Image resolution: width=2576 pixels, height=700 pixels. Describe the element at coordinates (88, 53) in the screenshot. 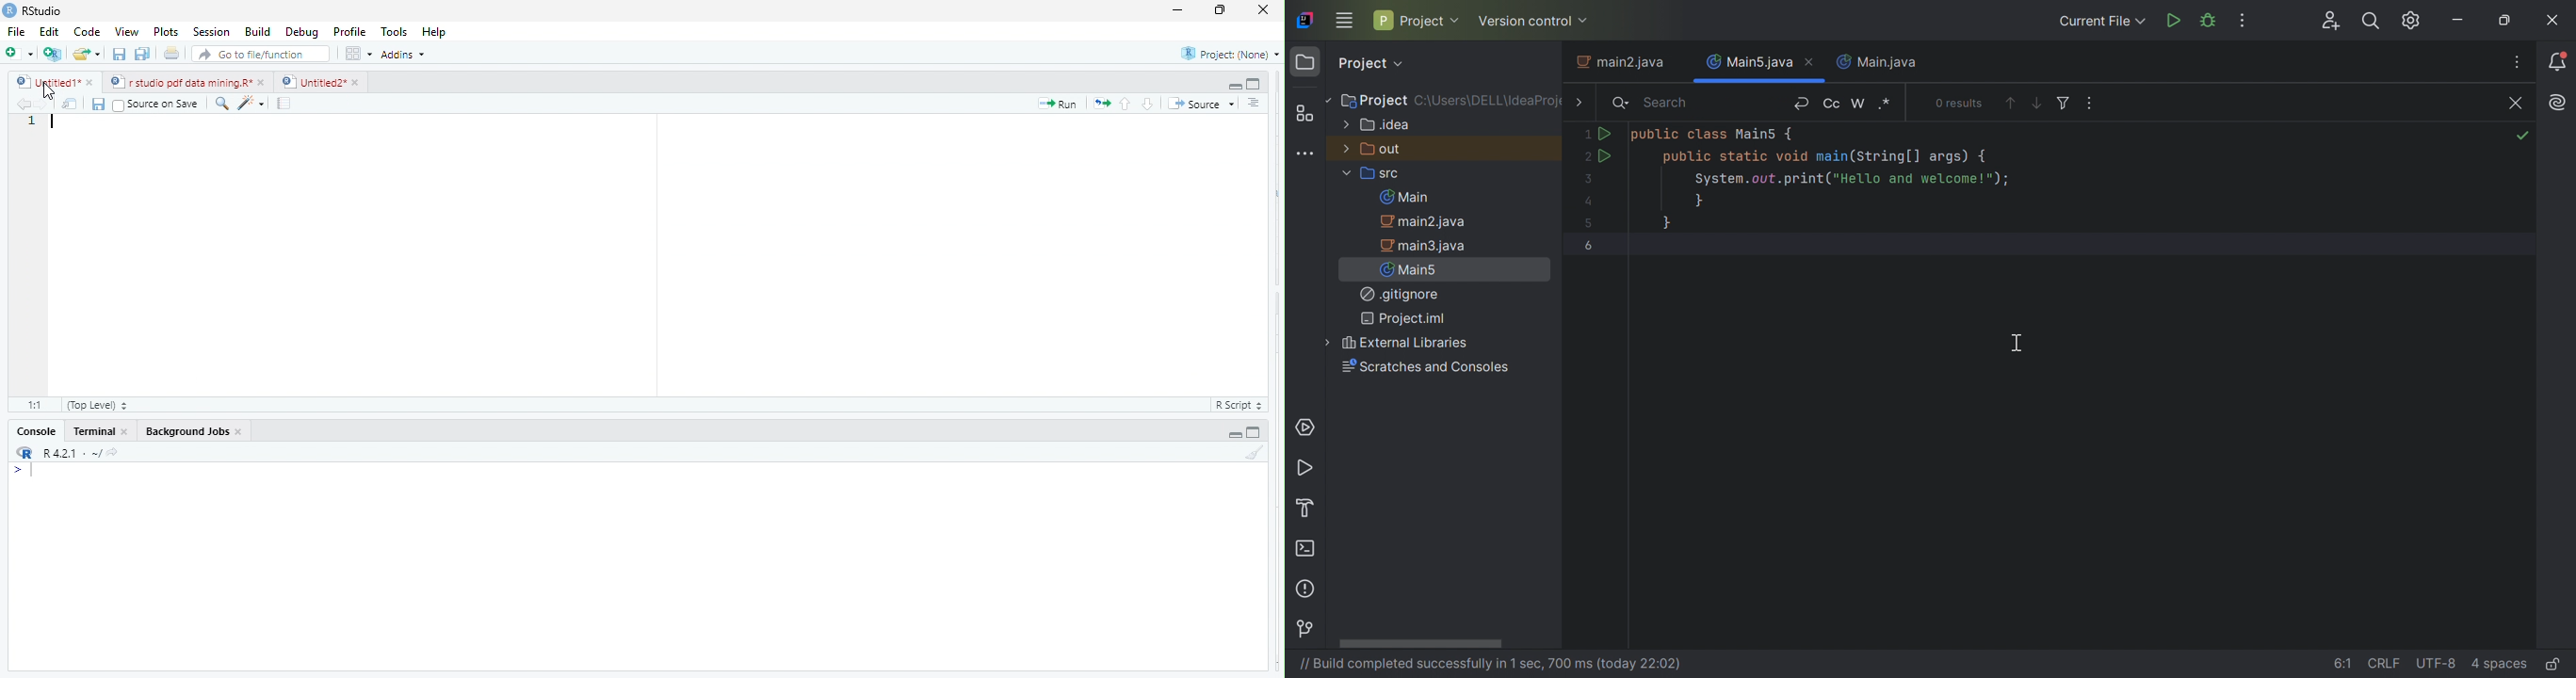

I see `open an existing file` at that location.